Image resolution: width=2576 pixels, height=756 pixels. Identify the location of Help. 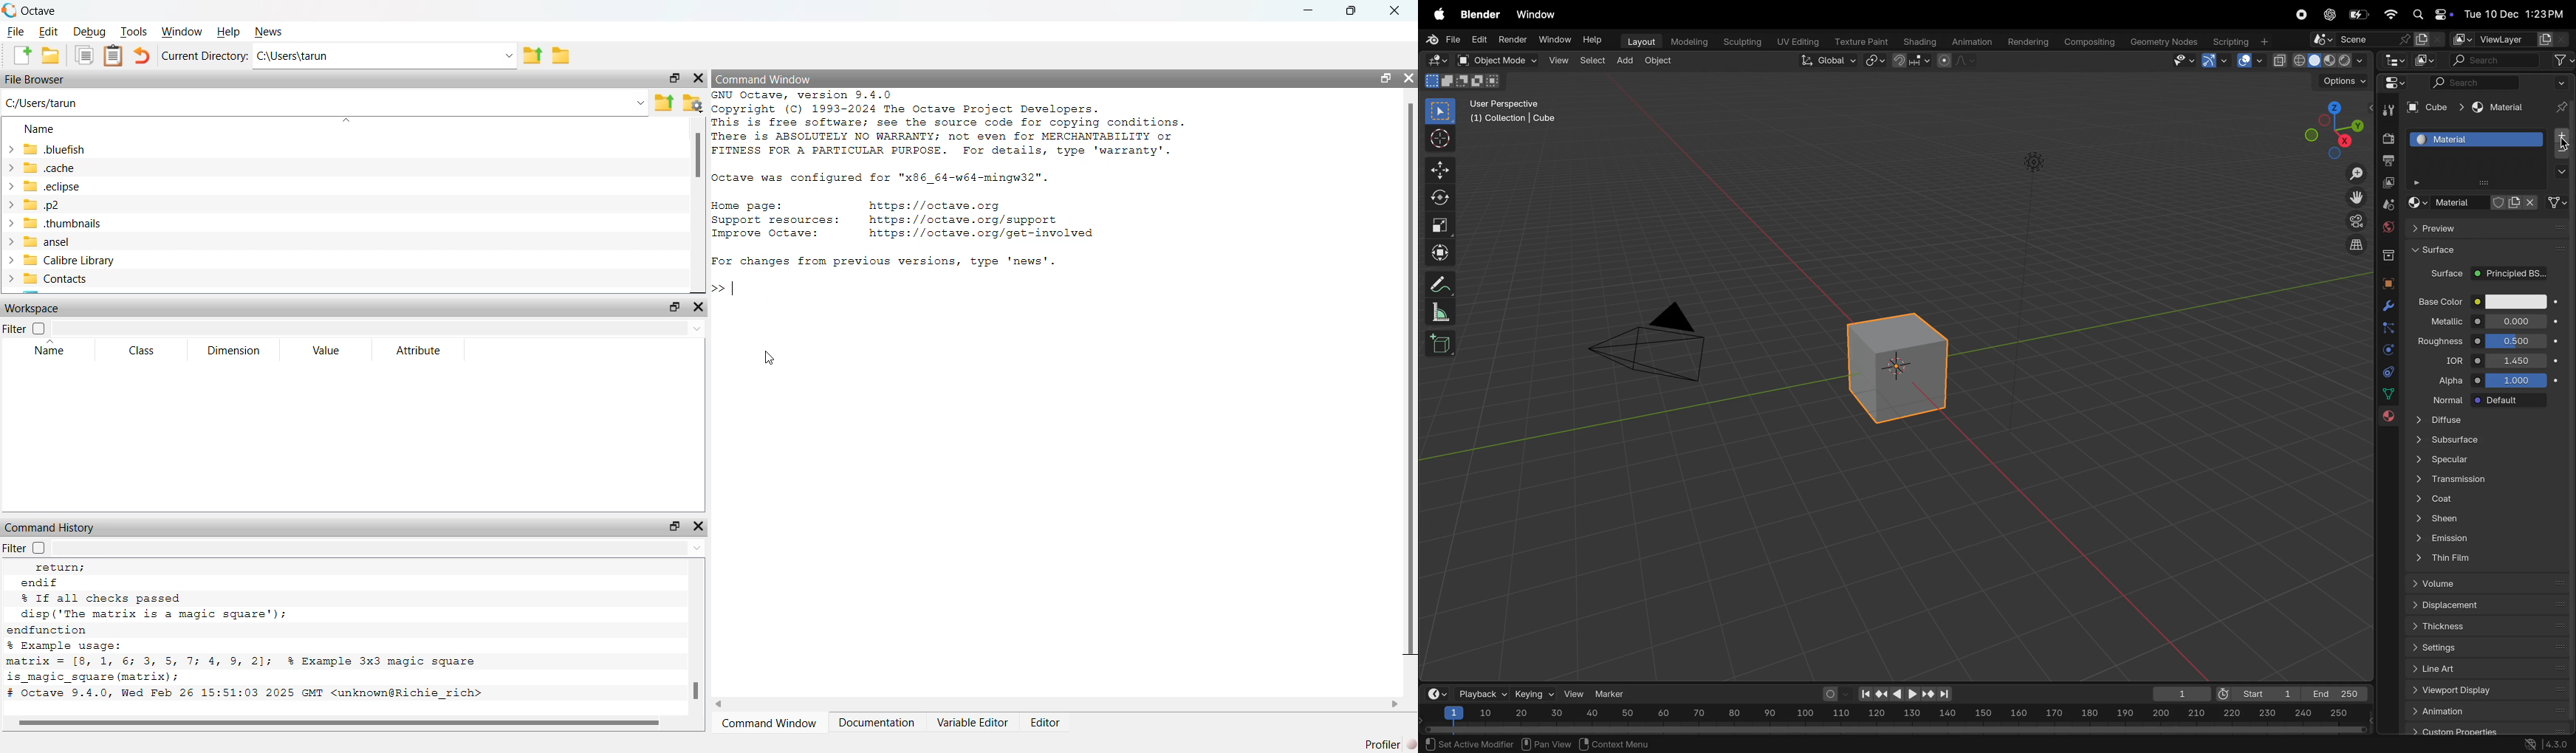
(1595, 40).